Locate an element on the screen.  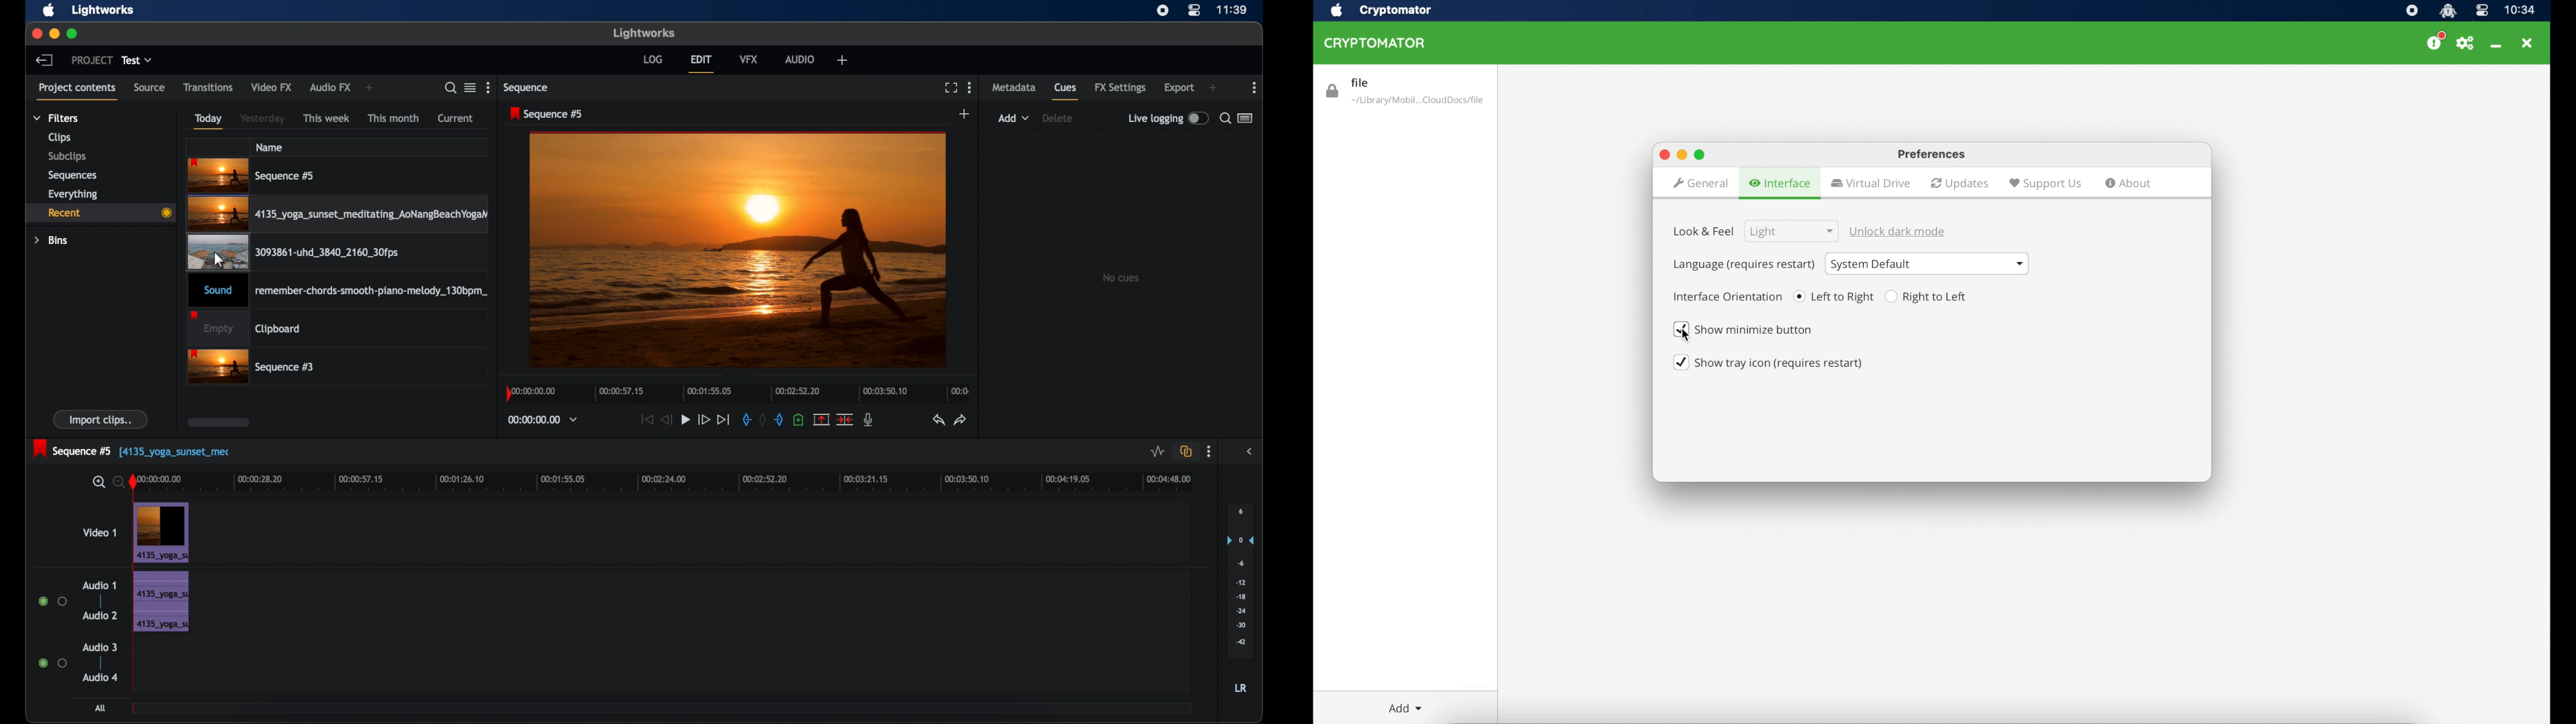
source is located at coordinates (150, 87).